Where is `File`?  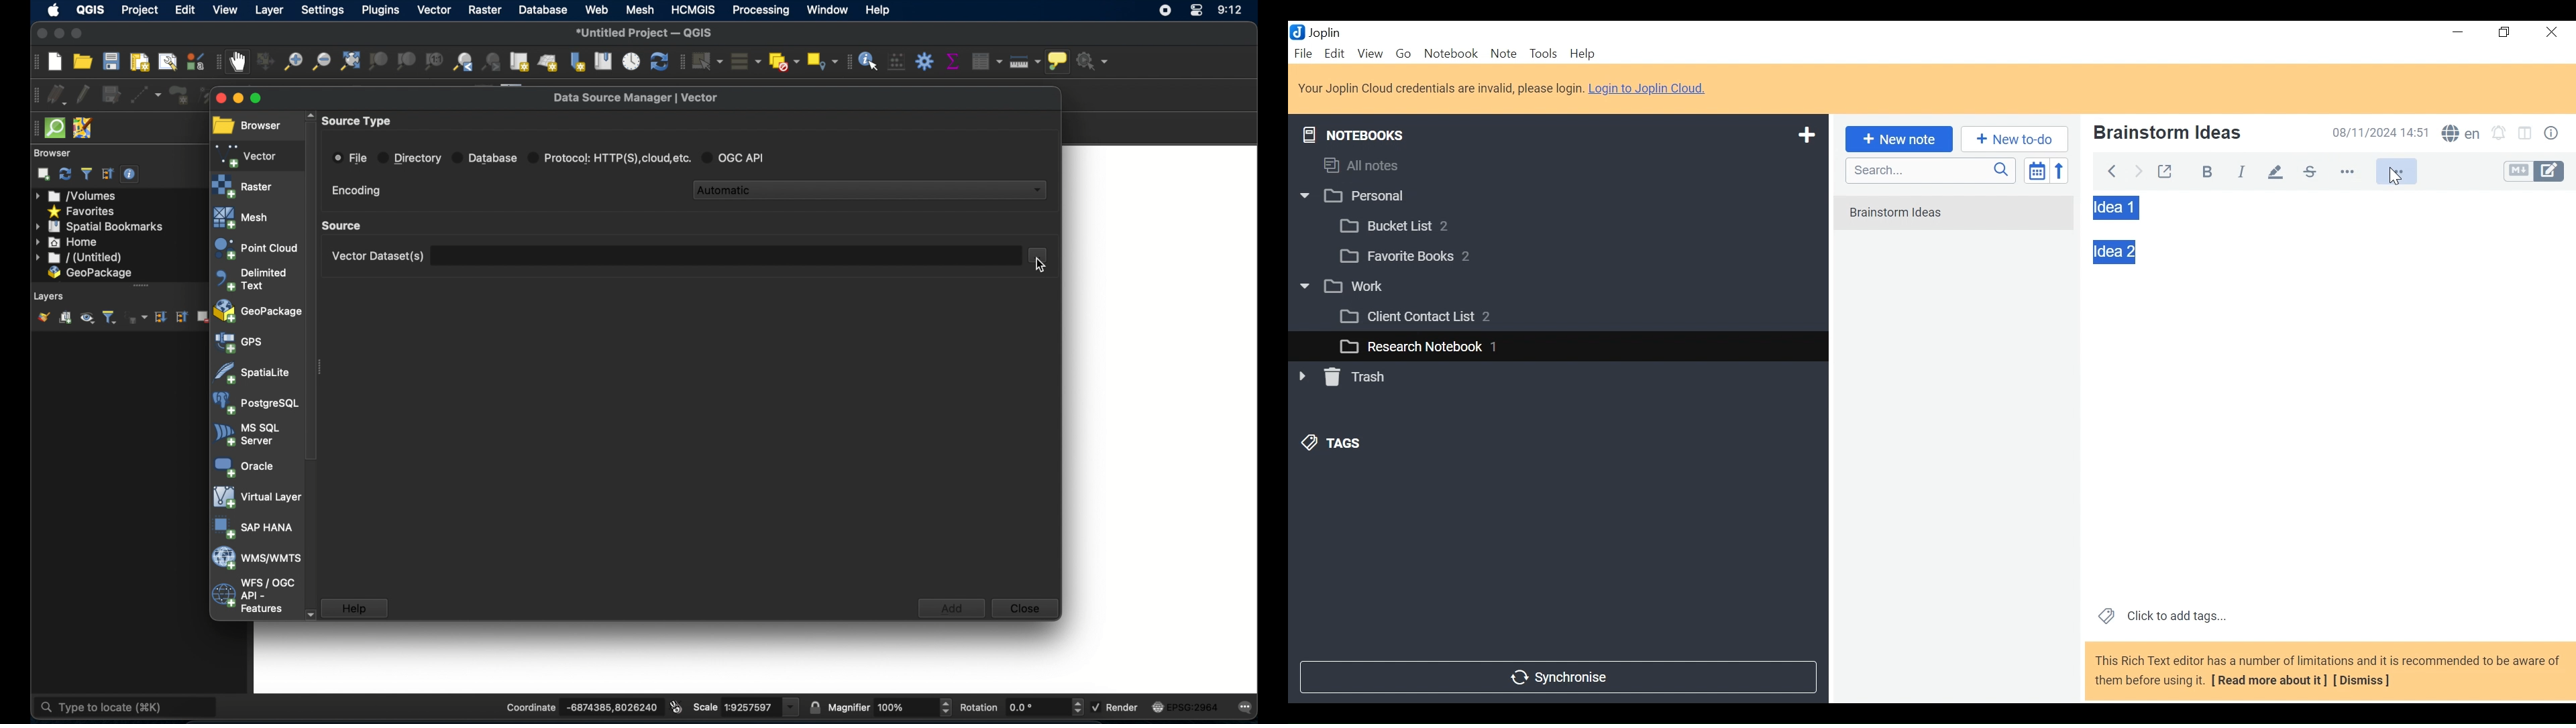 File is located at coordinates (1305, 53).